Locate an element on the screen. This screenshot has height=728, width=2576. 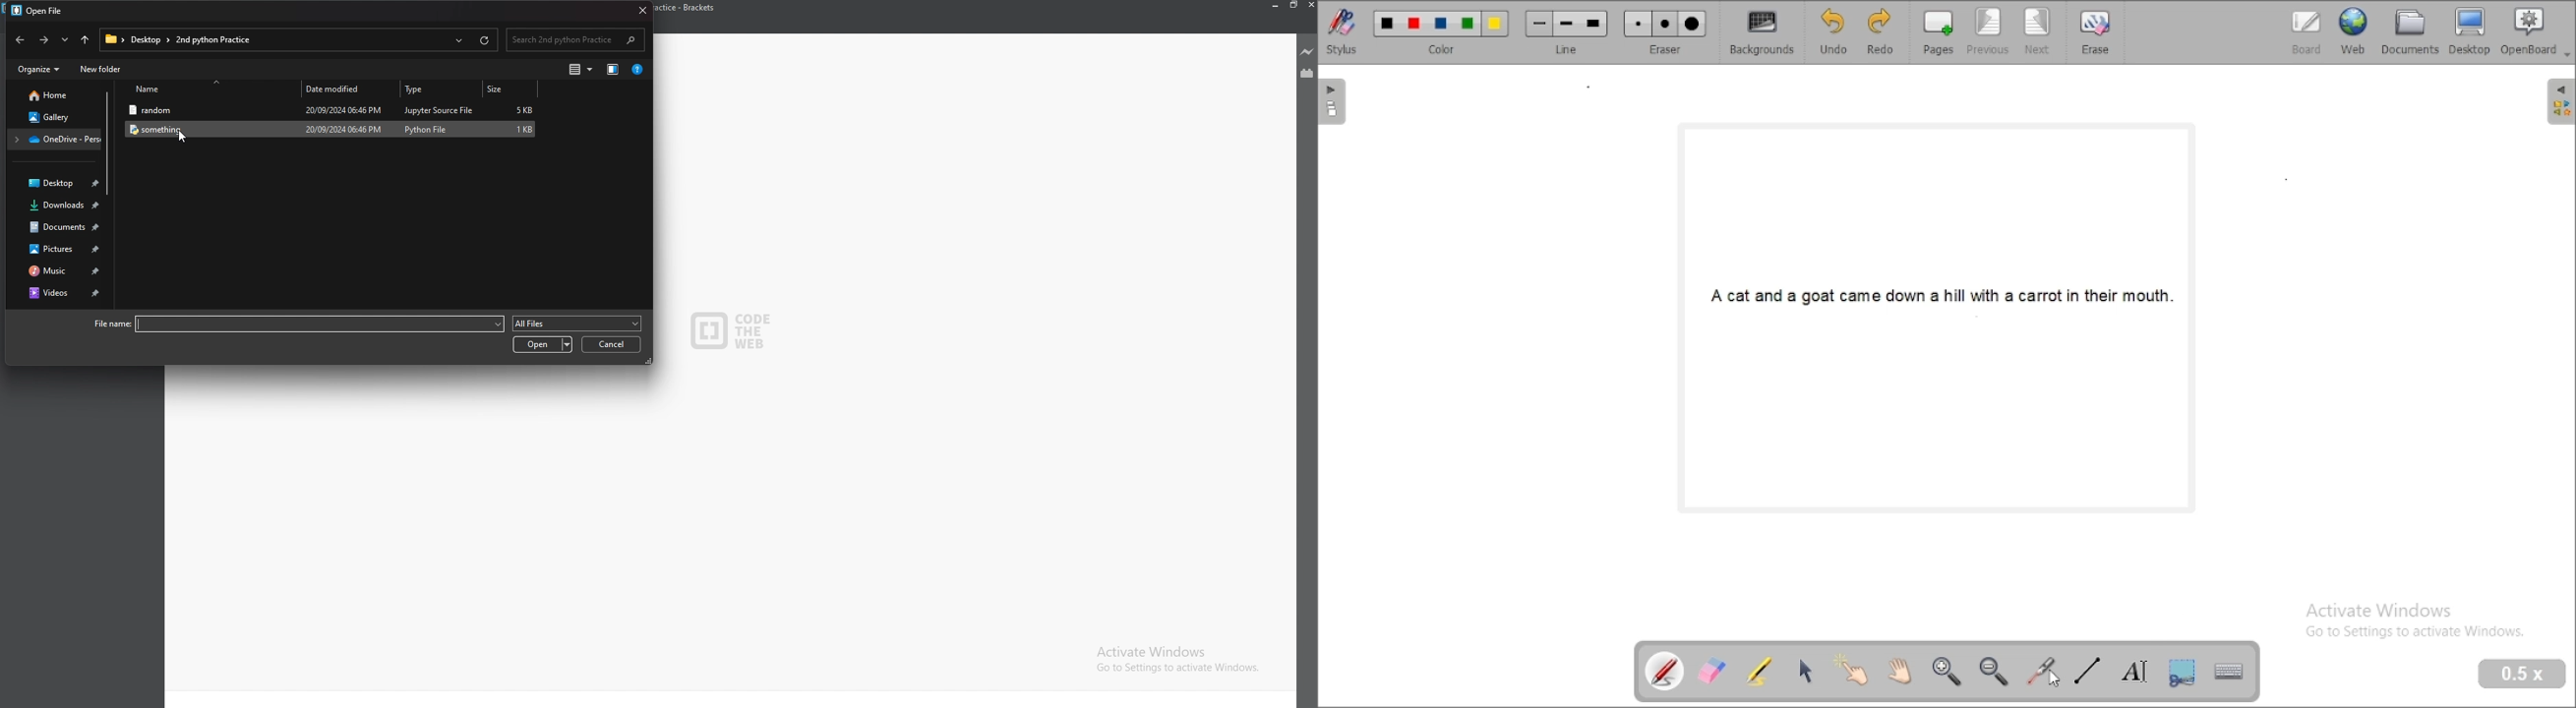
help is located at coordinates (638, 69).